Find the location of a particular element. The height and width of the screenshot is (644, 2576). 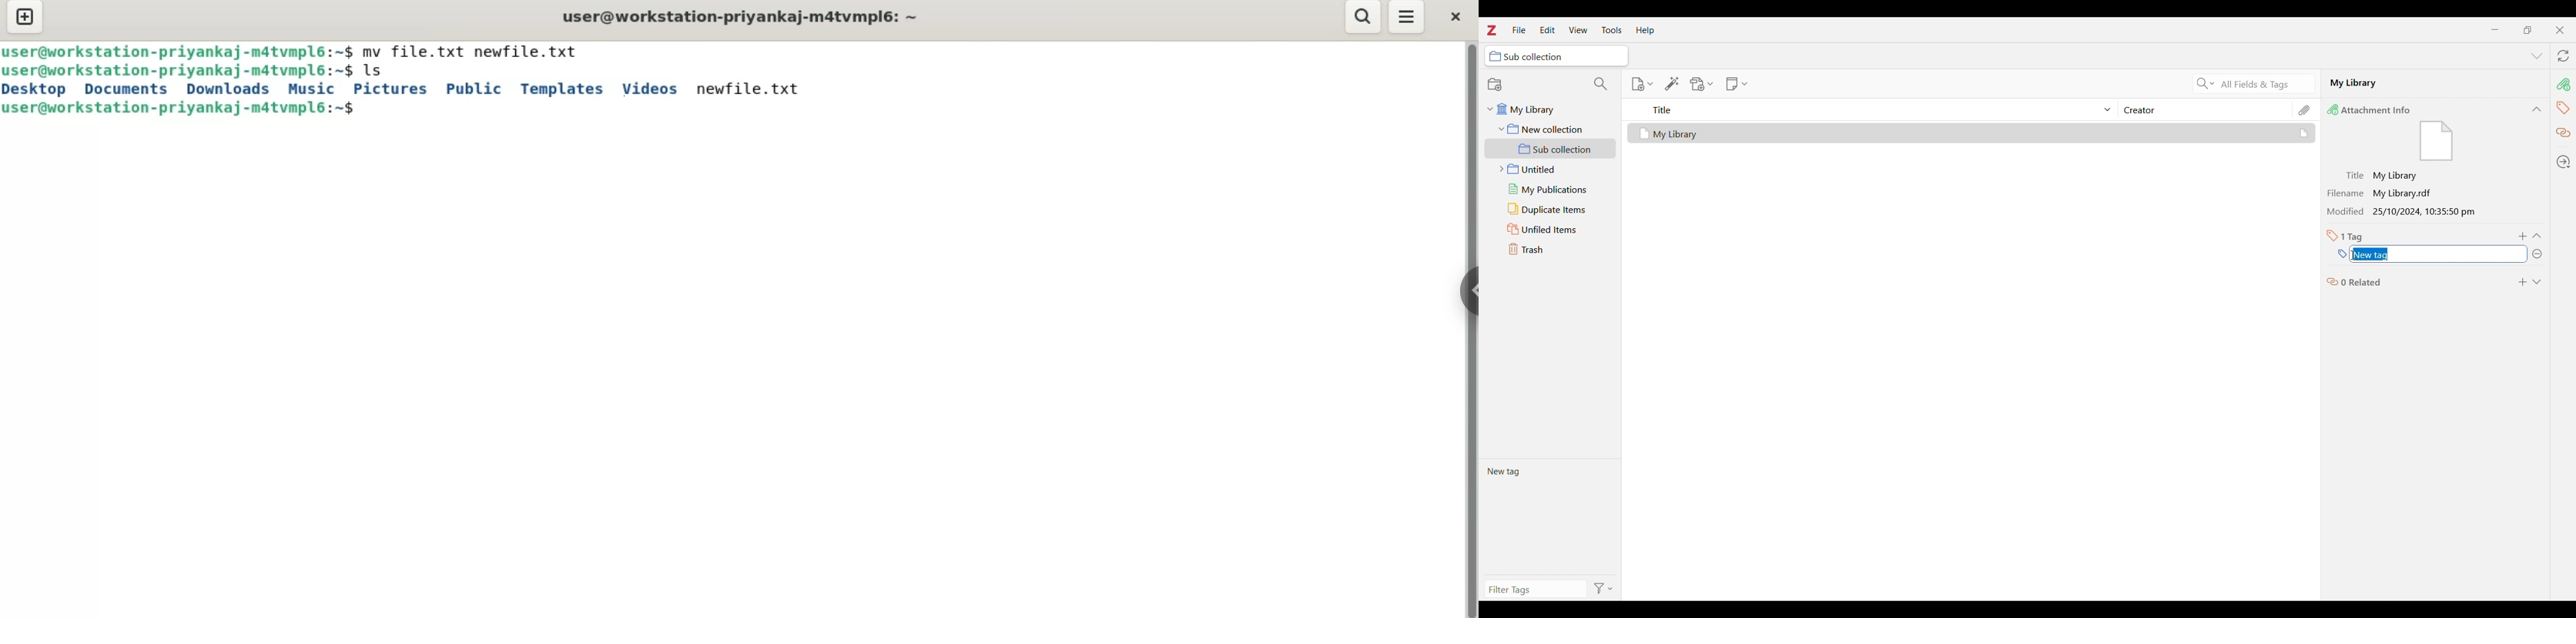

videos is located at coordinates (652, 89).